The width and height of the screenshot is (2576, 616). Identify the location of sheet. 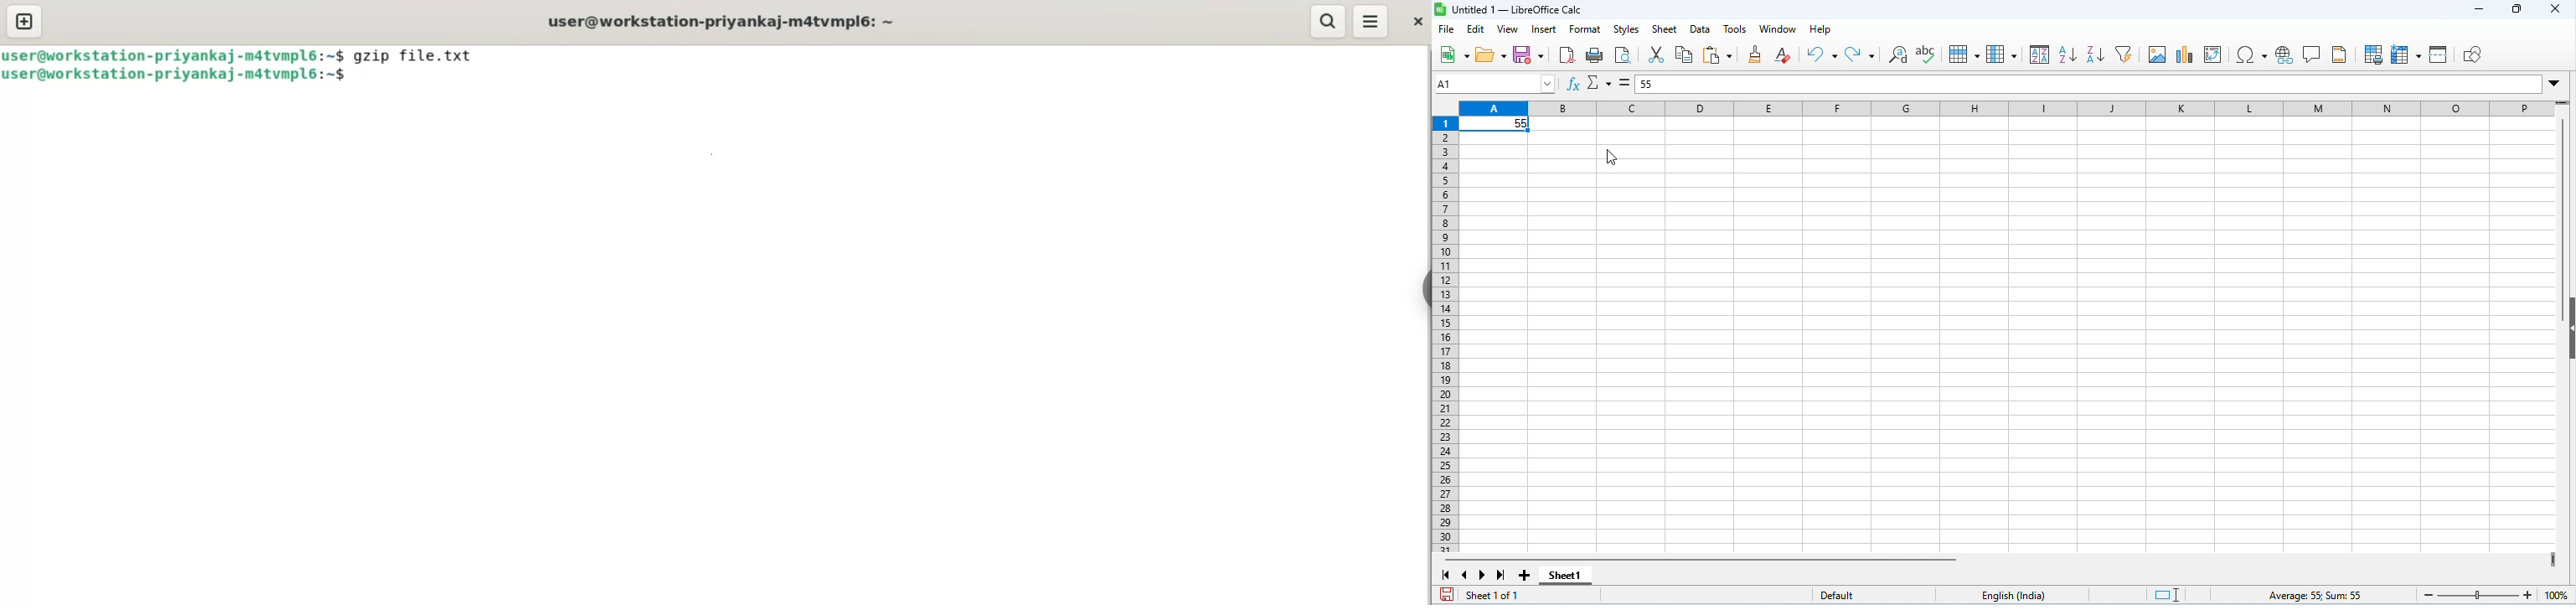
(1666, 28).